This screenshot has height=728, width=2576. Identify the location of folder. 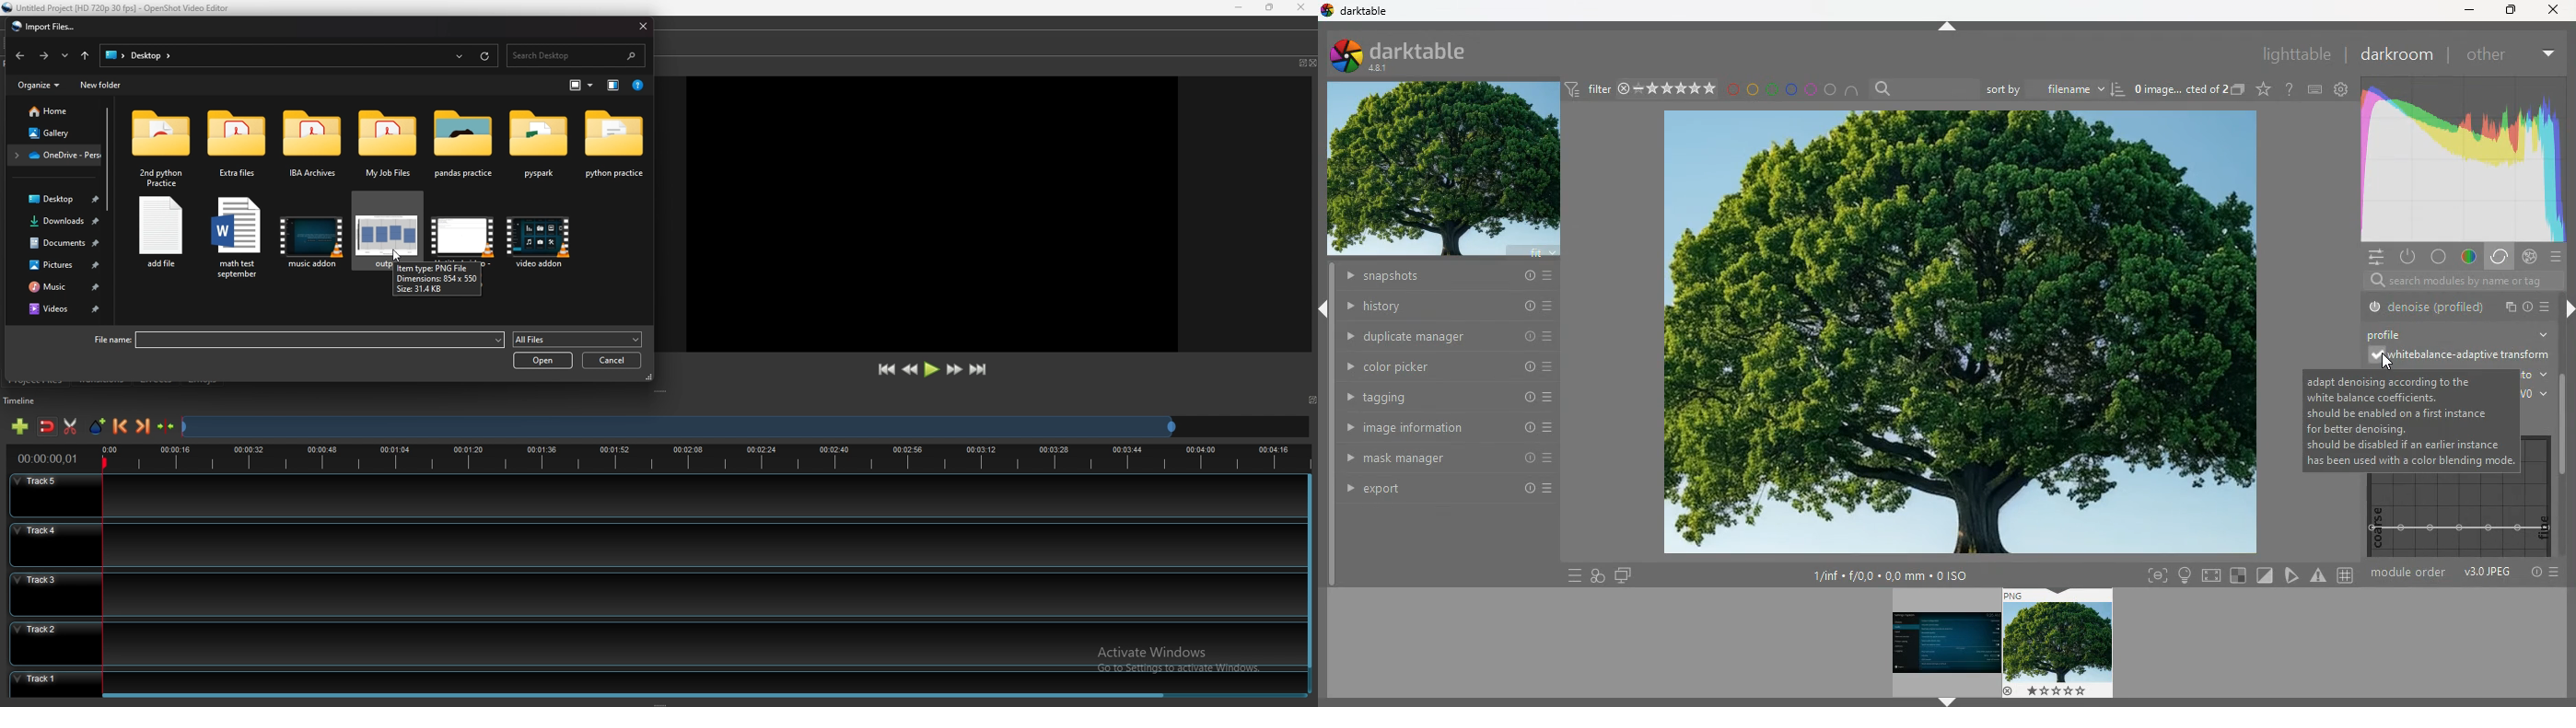
(161, 146).